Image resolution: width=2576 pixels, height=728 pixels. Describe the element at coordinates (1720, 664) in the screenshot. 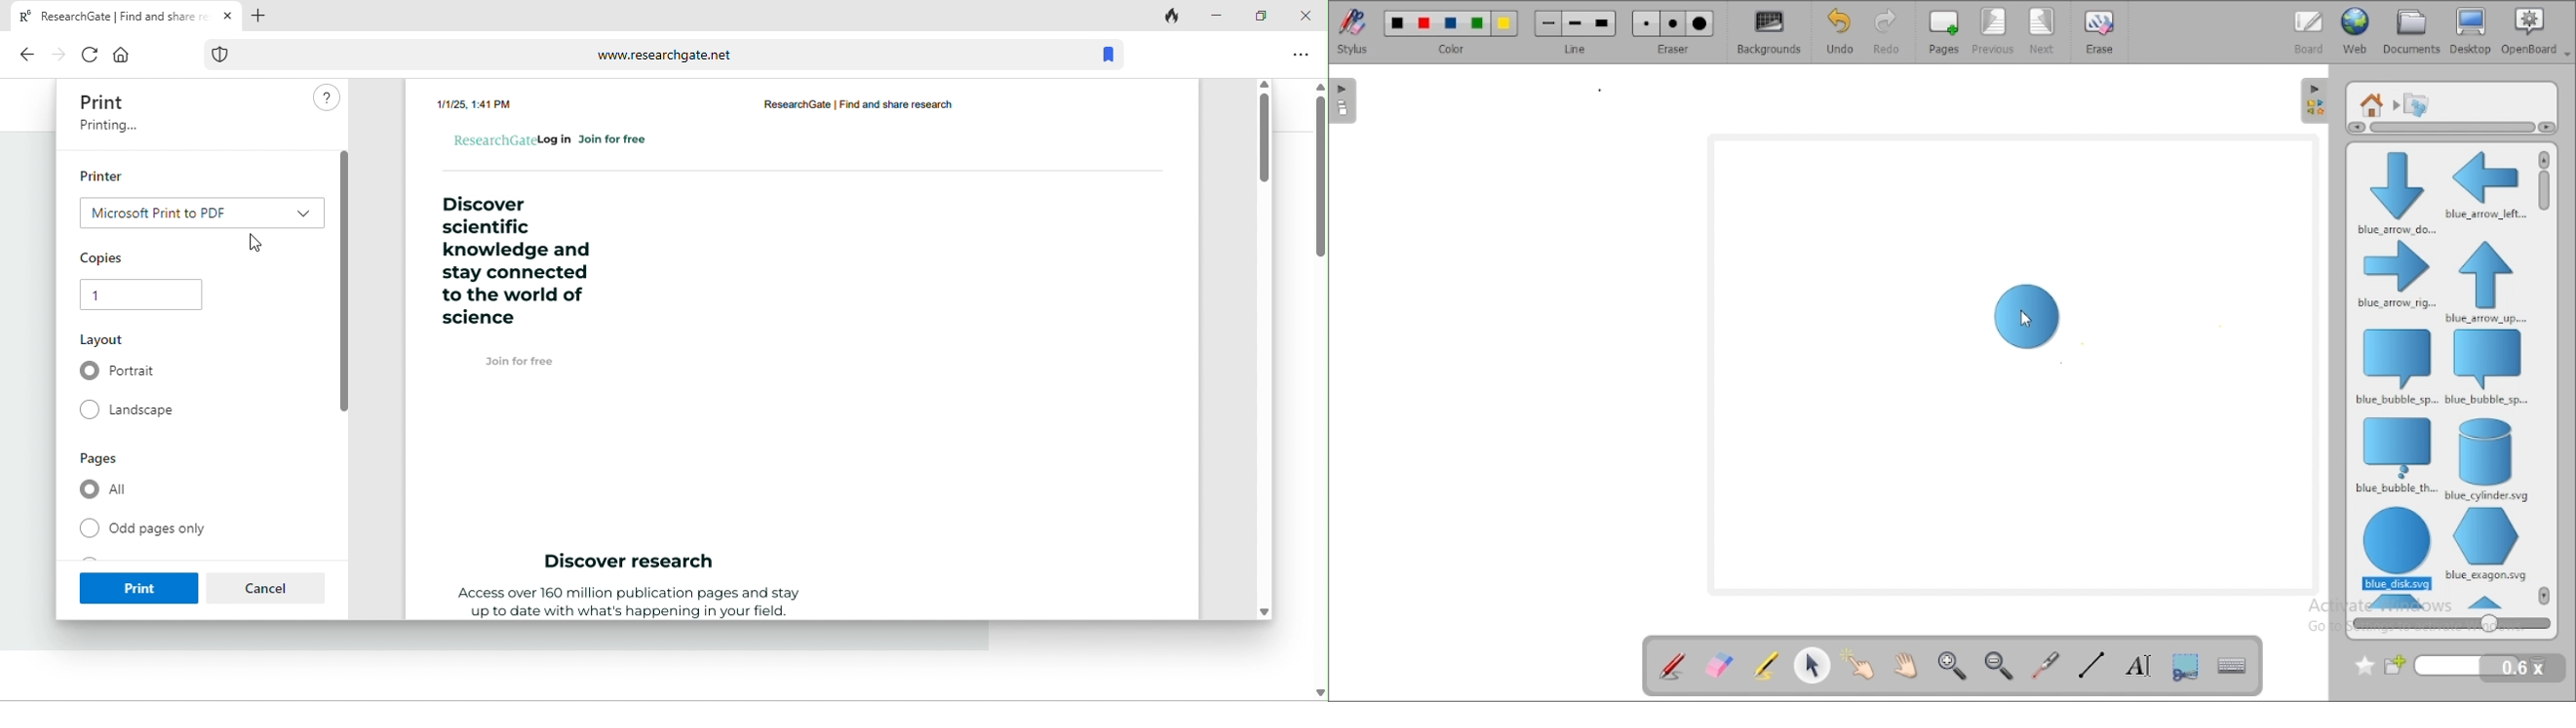

I see `erase annotation` at that location.